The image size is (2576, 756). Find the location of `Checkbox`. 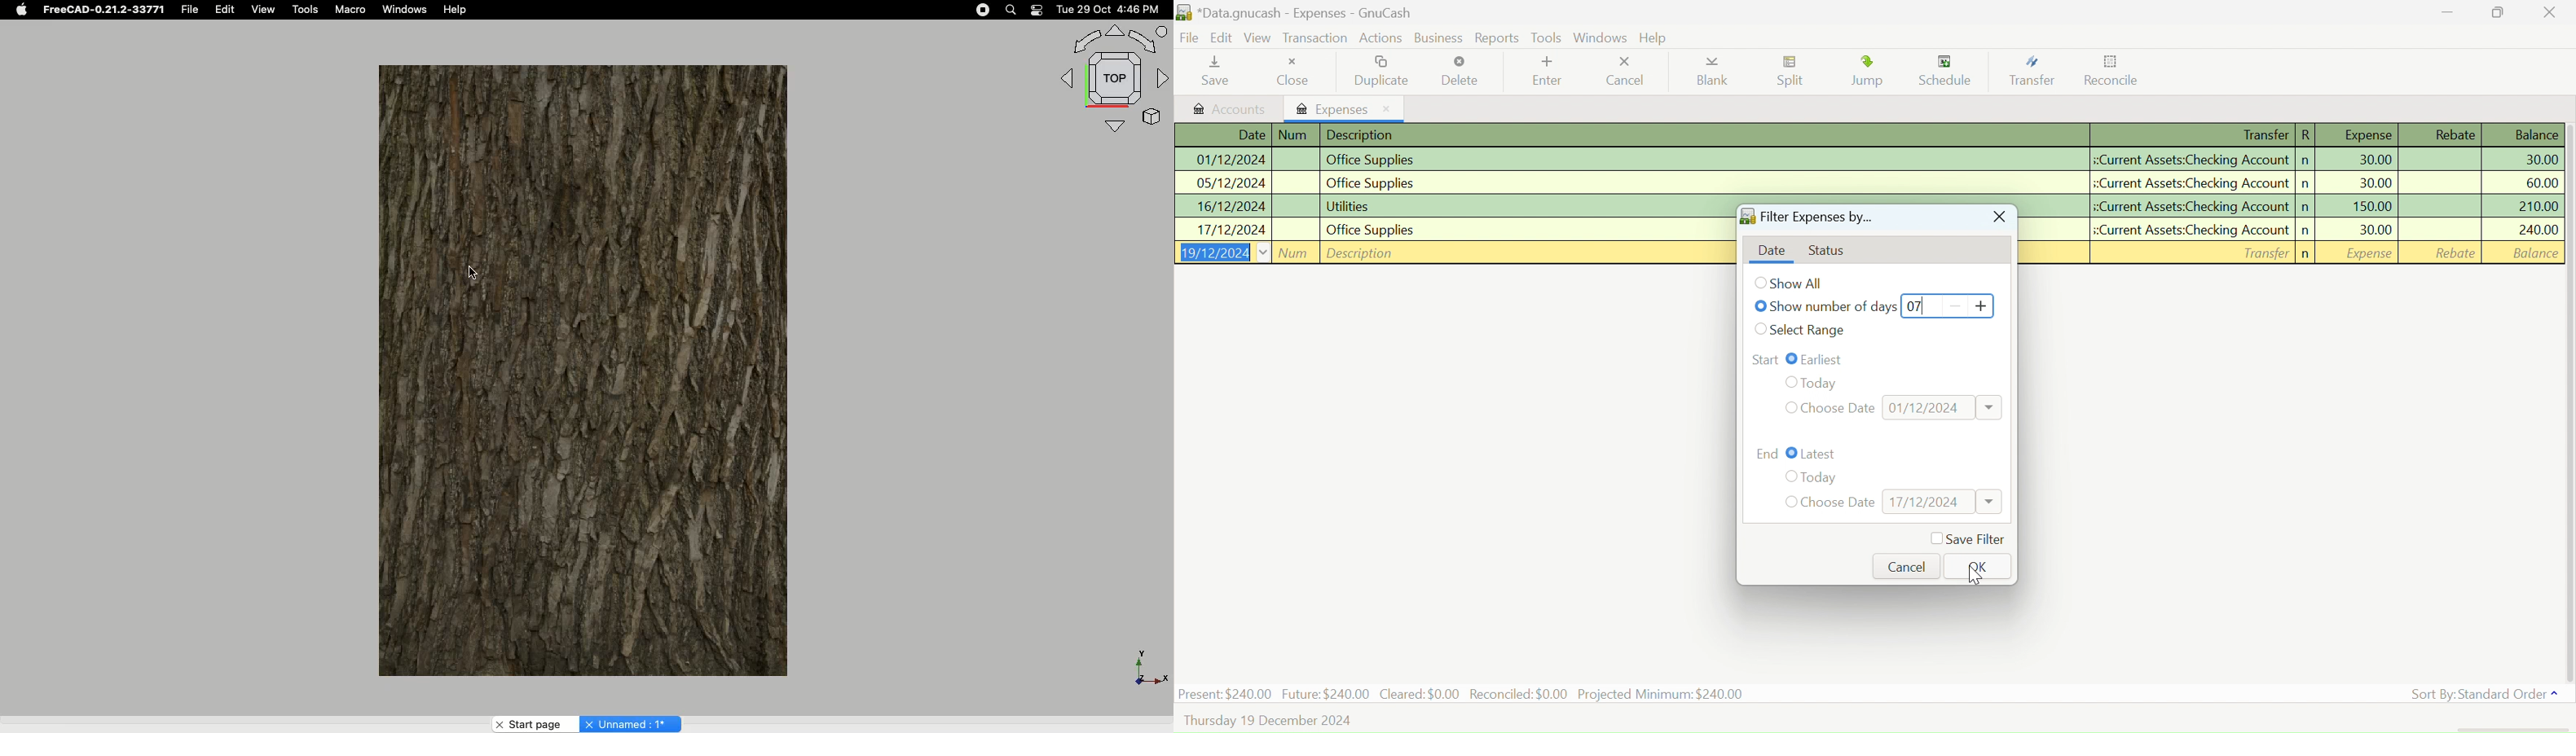

Checkbox is located at coordinates (1789, 382).